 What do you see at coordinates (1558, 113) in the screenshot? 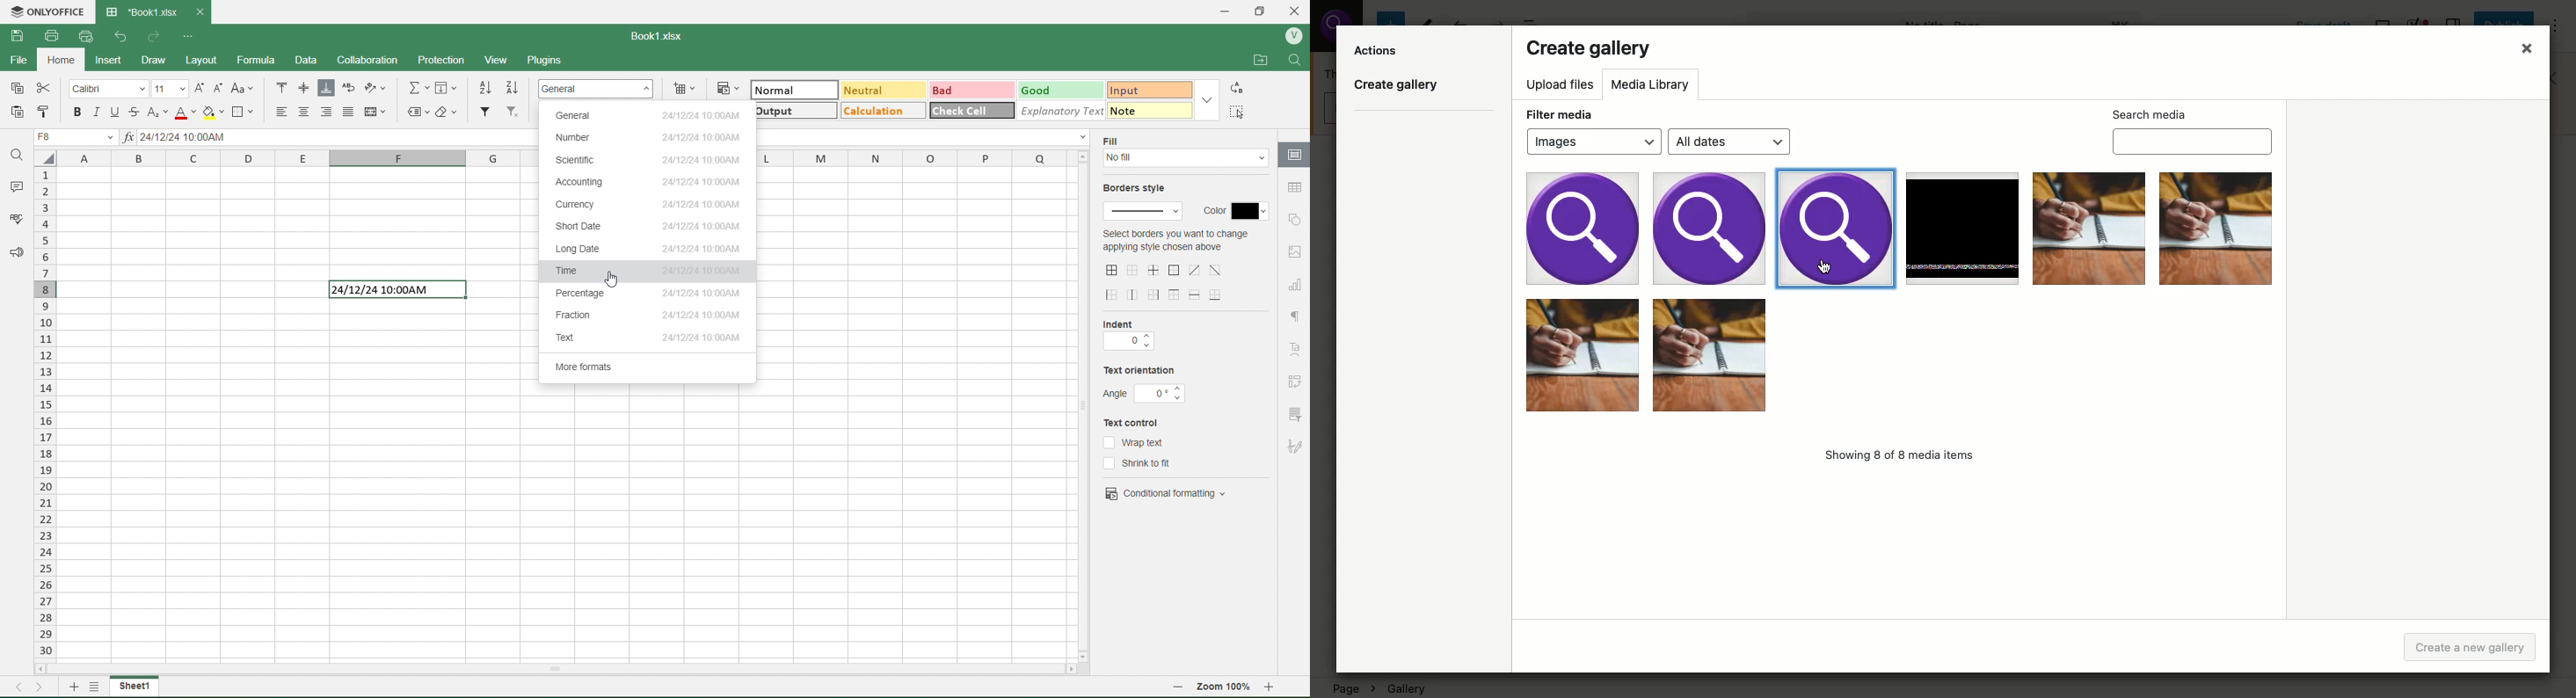
I see `Filter media ` at bounding box center [1558, 113].